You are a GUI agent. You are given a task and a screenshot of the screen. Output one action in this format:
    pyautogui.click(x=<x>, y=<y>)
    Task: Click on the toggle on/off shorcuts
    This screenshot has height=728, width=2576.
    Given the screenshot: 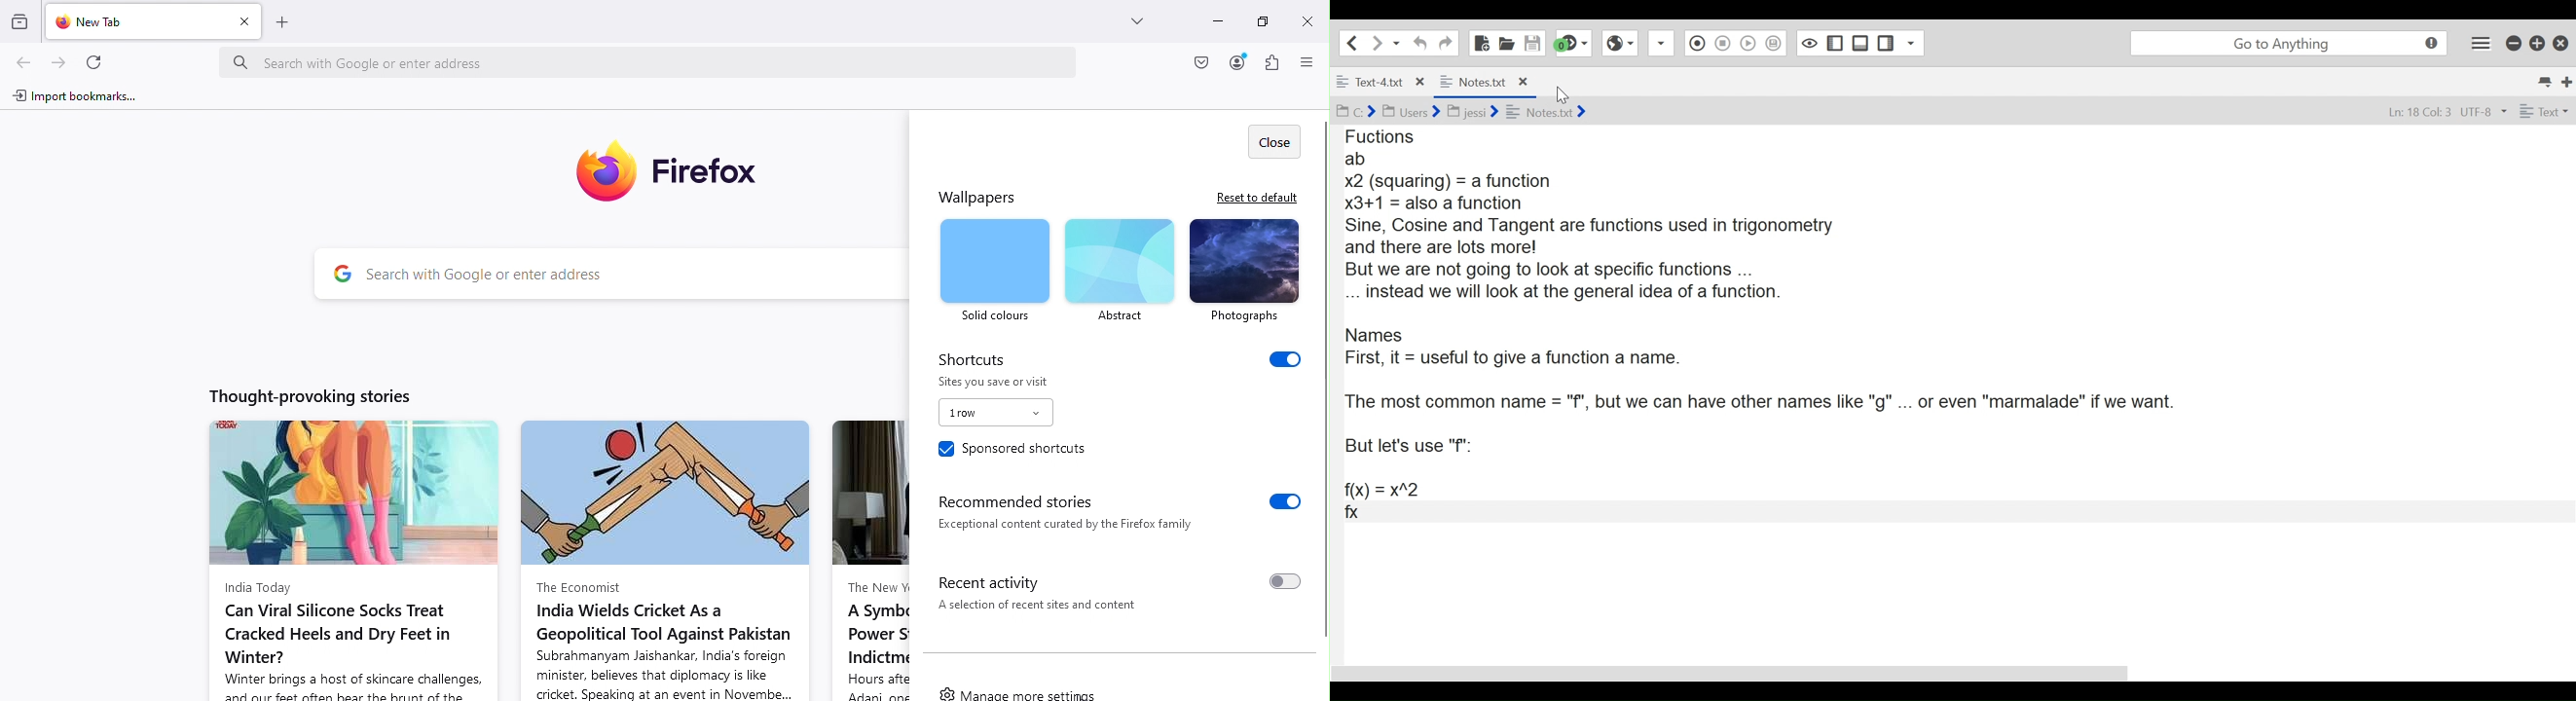 What is the action you would take?
    pyautogui.click(x=1286, y=364)
    